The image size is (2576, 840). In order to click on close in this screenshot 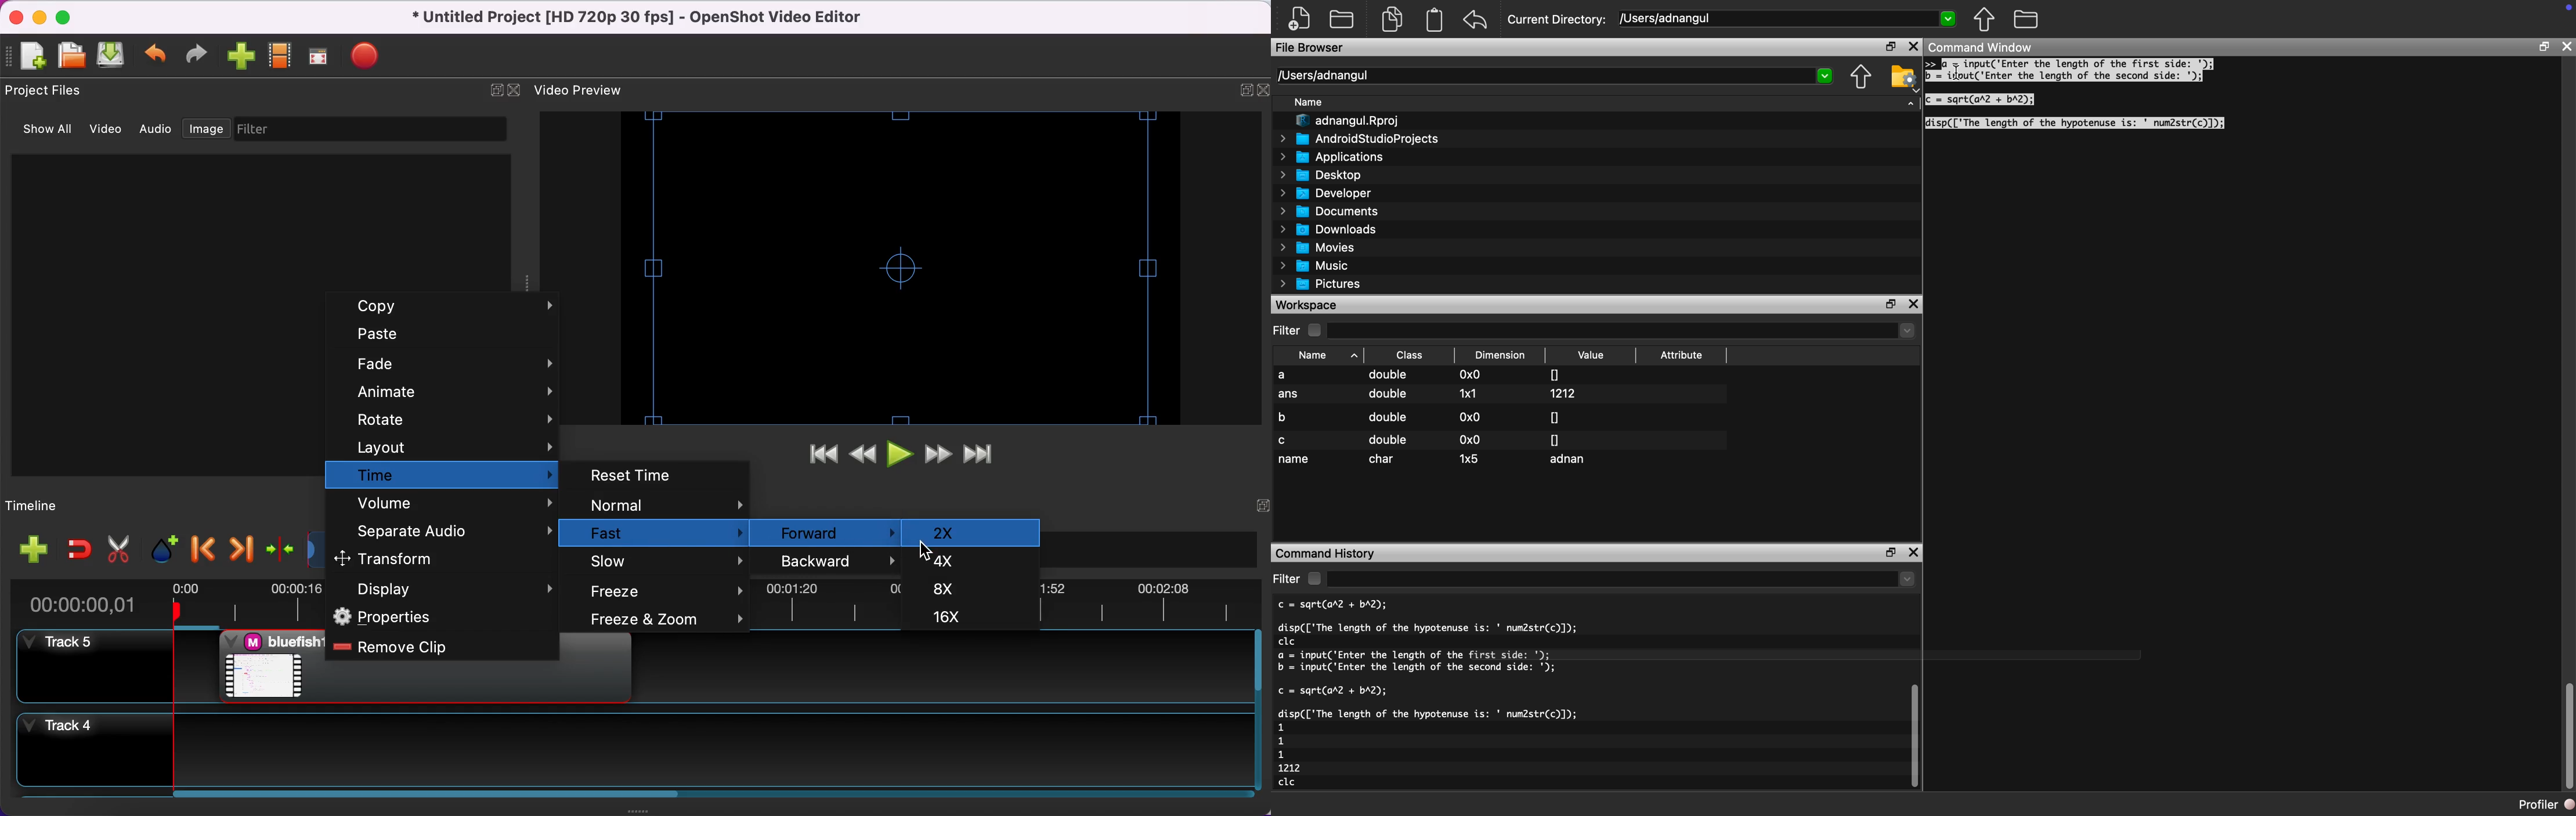, I will do `click(1914, 47)`.